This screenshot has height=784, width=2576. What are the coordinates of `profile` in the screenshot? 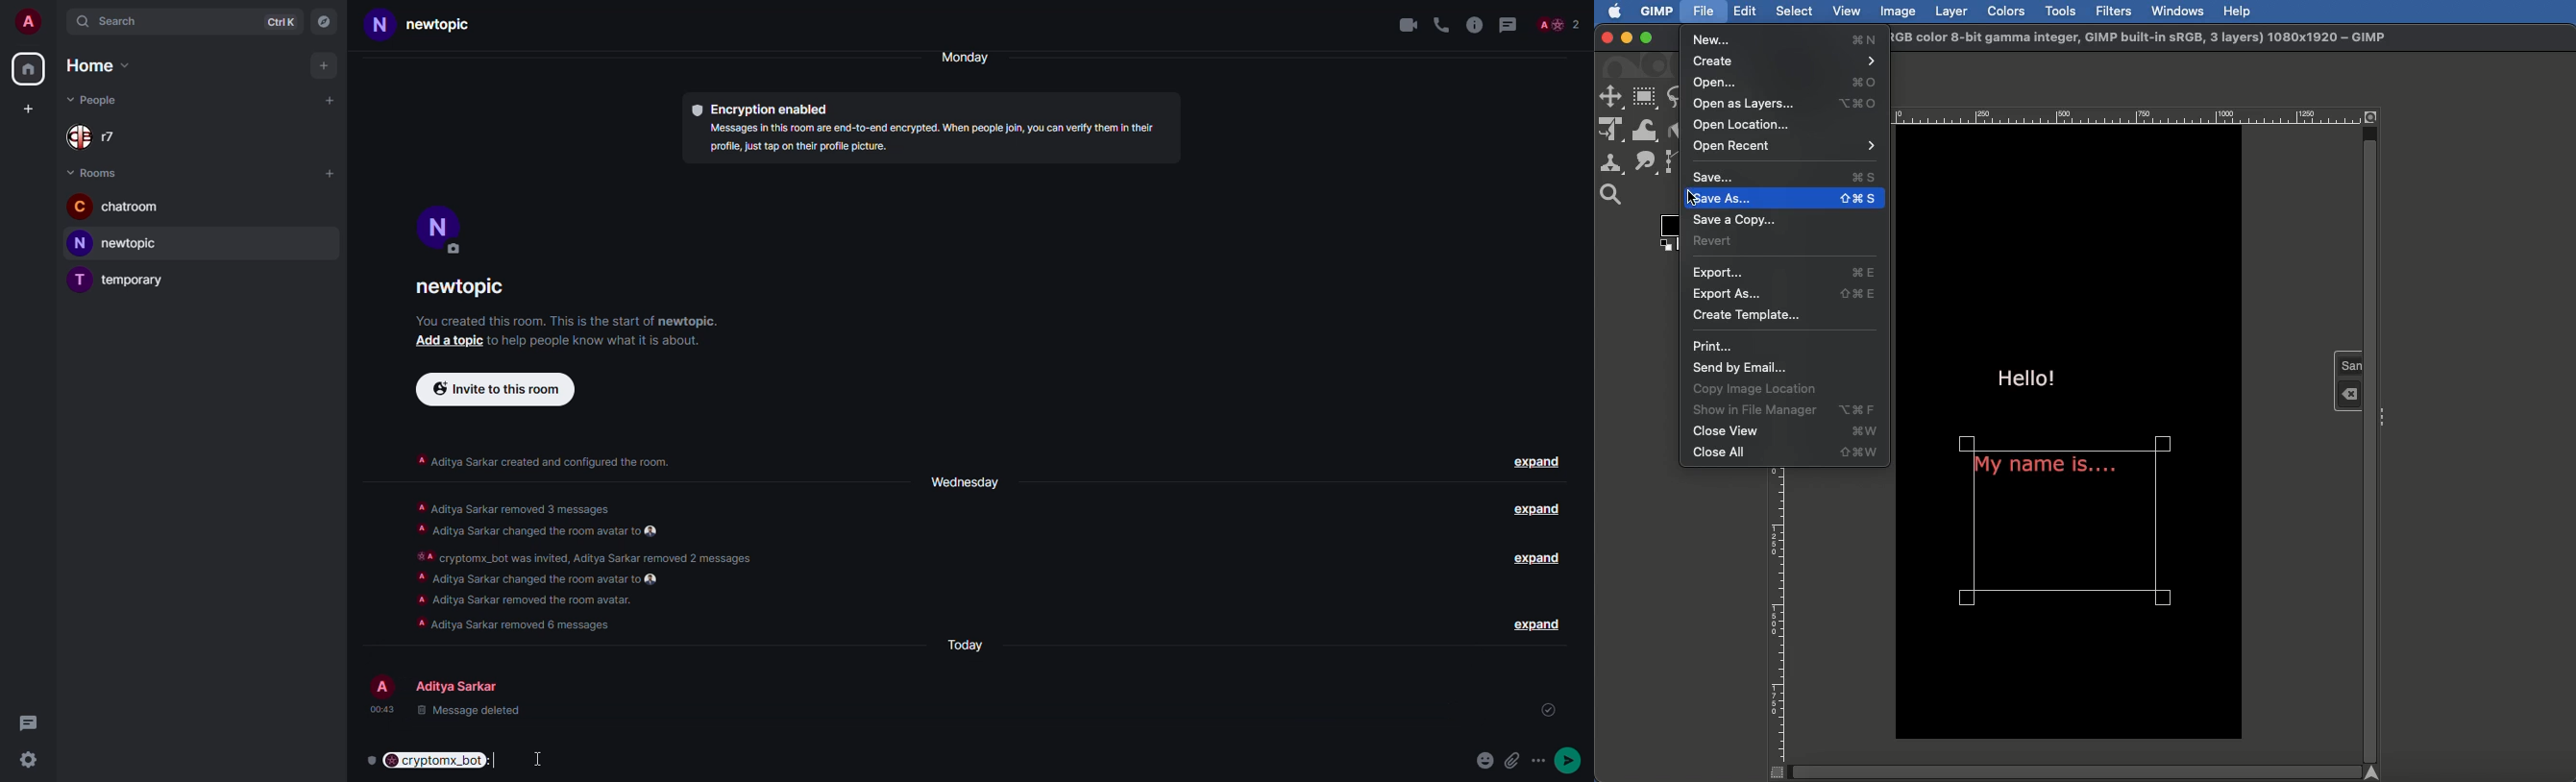 It's located at (439, 226).